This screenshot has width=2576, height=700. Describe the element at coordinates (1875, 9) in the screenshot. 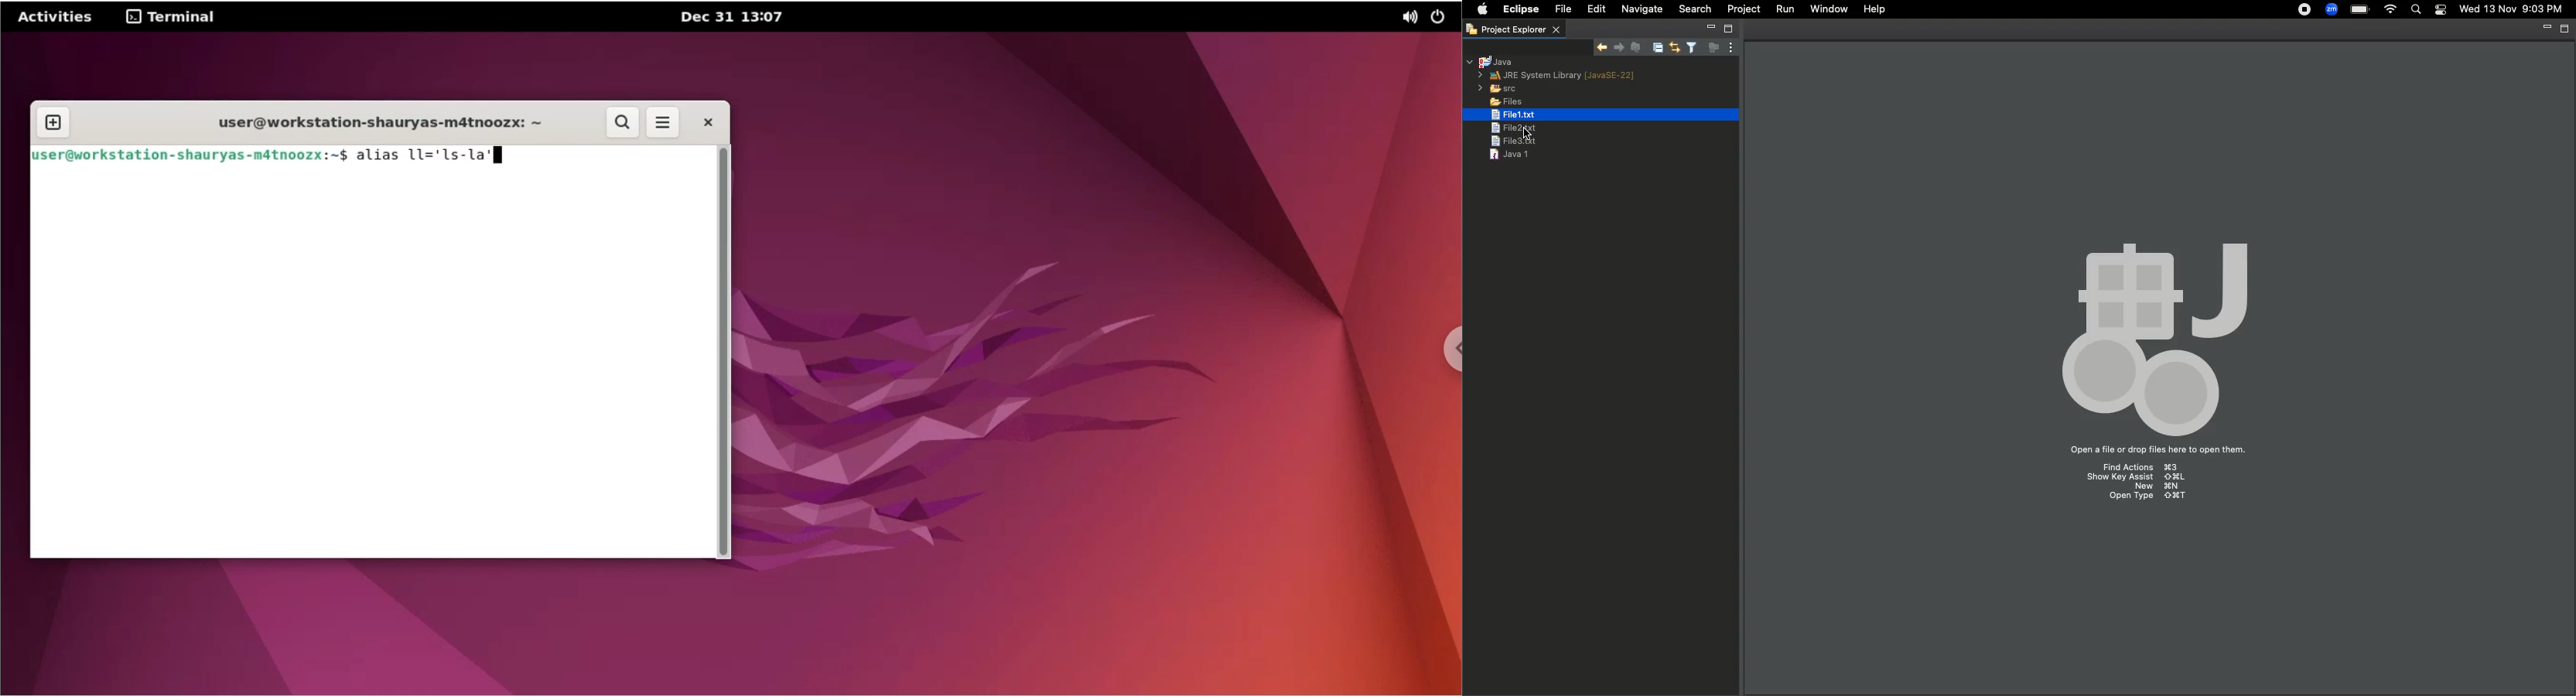

I see `Help` at that location.